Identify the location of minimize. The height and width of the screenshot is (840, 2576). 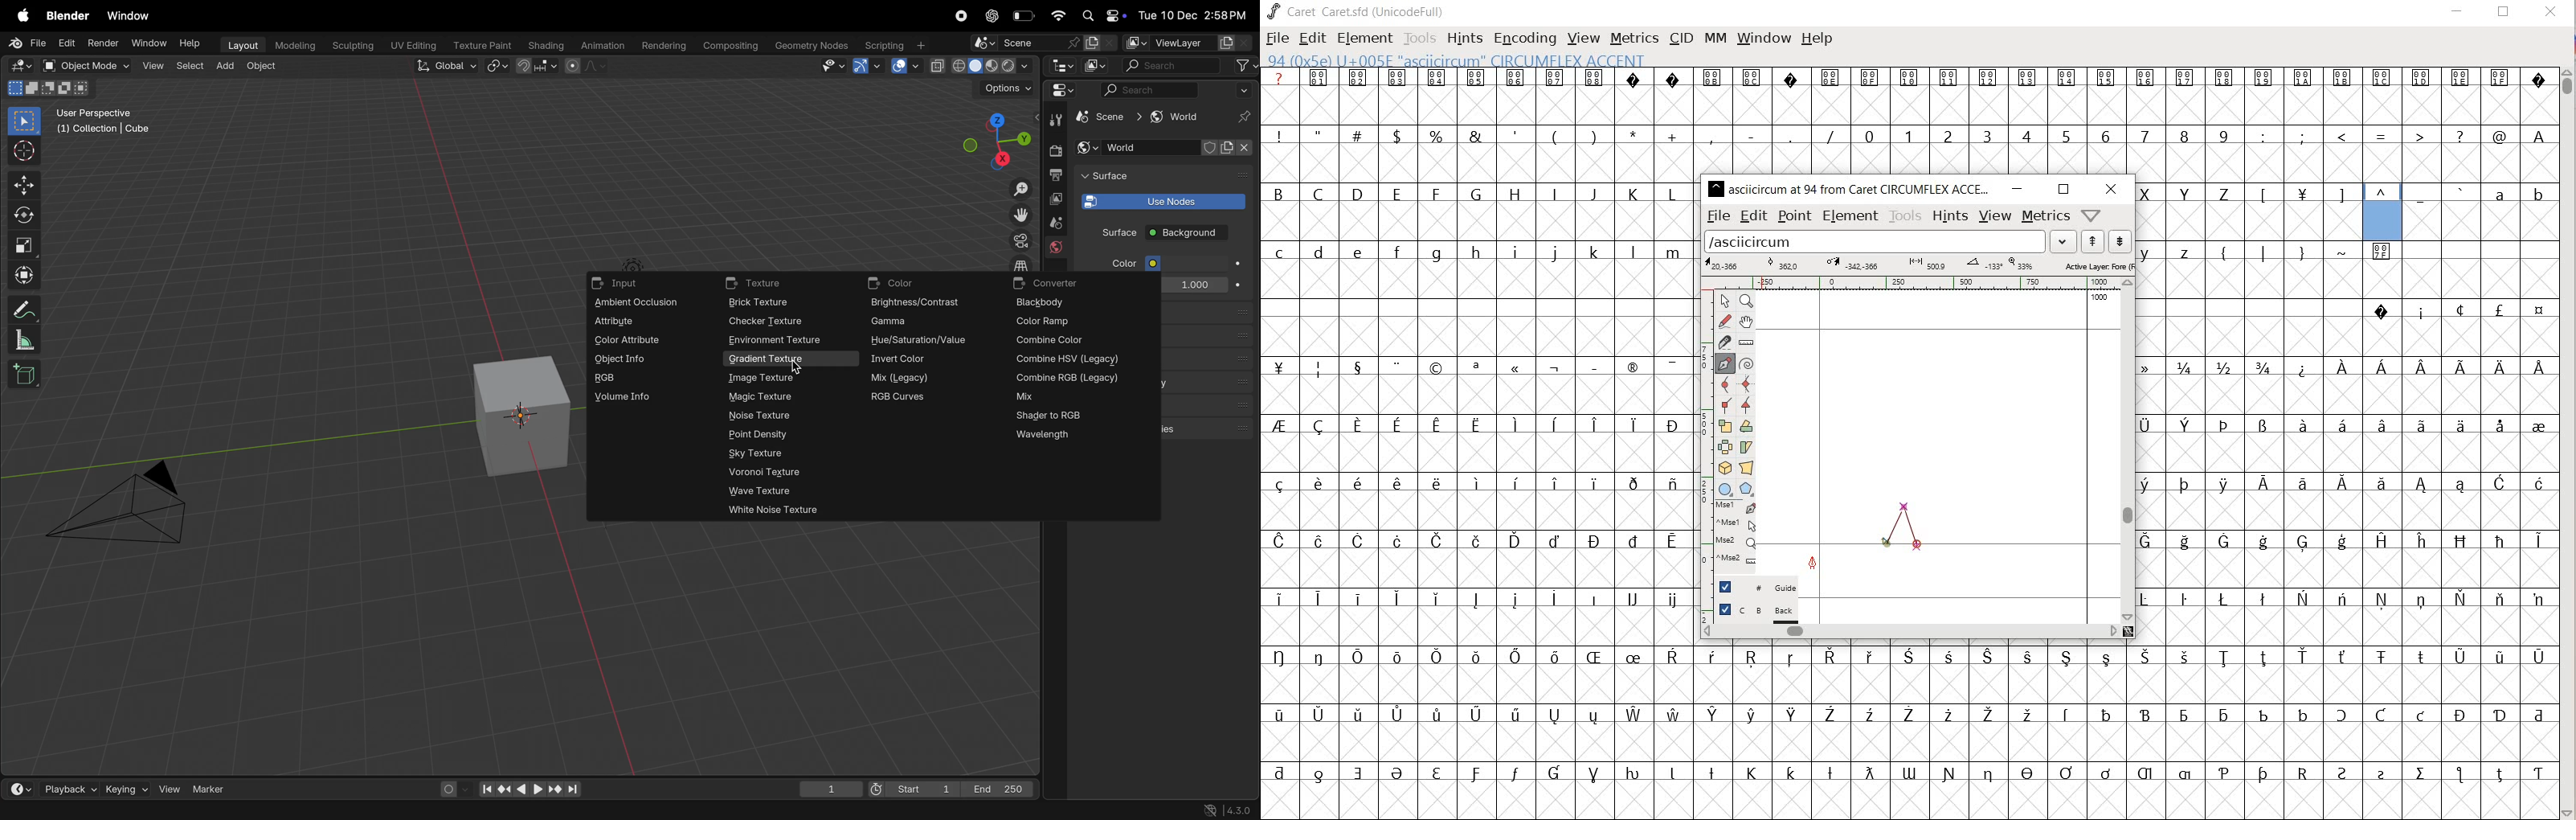
(2018, 189).